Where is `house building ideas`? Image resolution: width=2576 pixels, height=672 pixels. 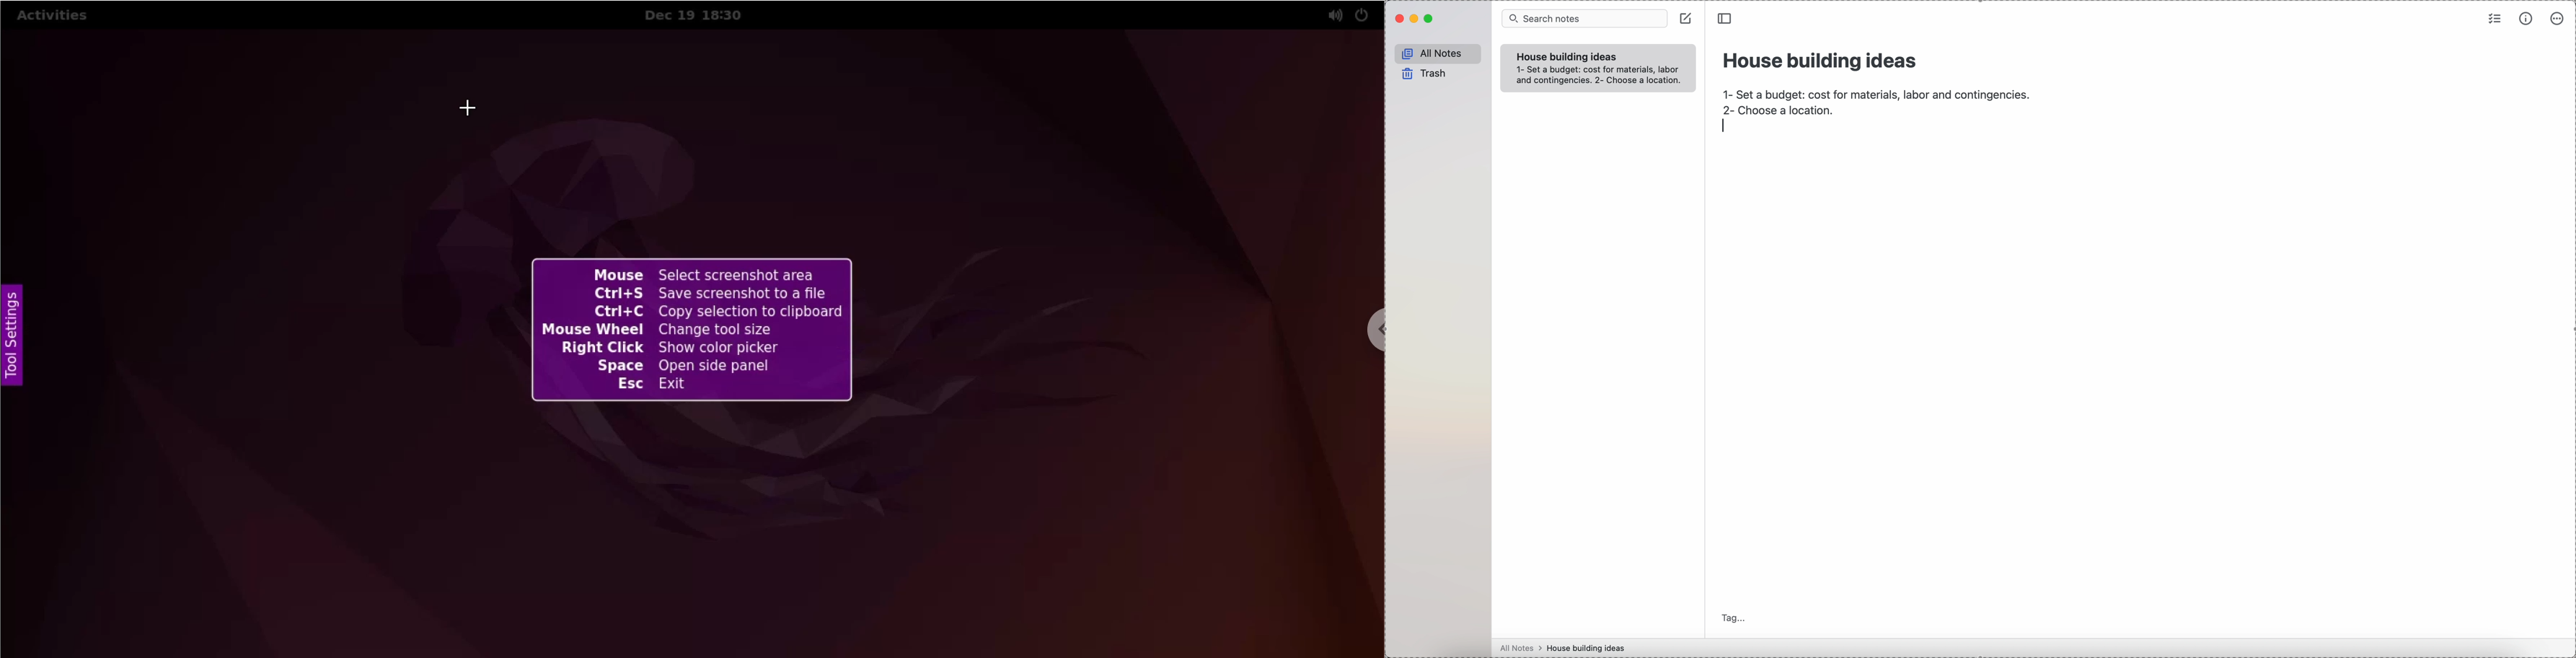 house building ideas is located at coordinates (1569, 56).